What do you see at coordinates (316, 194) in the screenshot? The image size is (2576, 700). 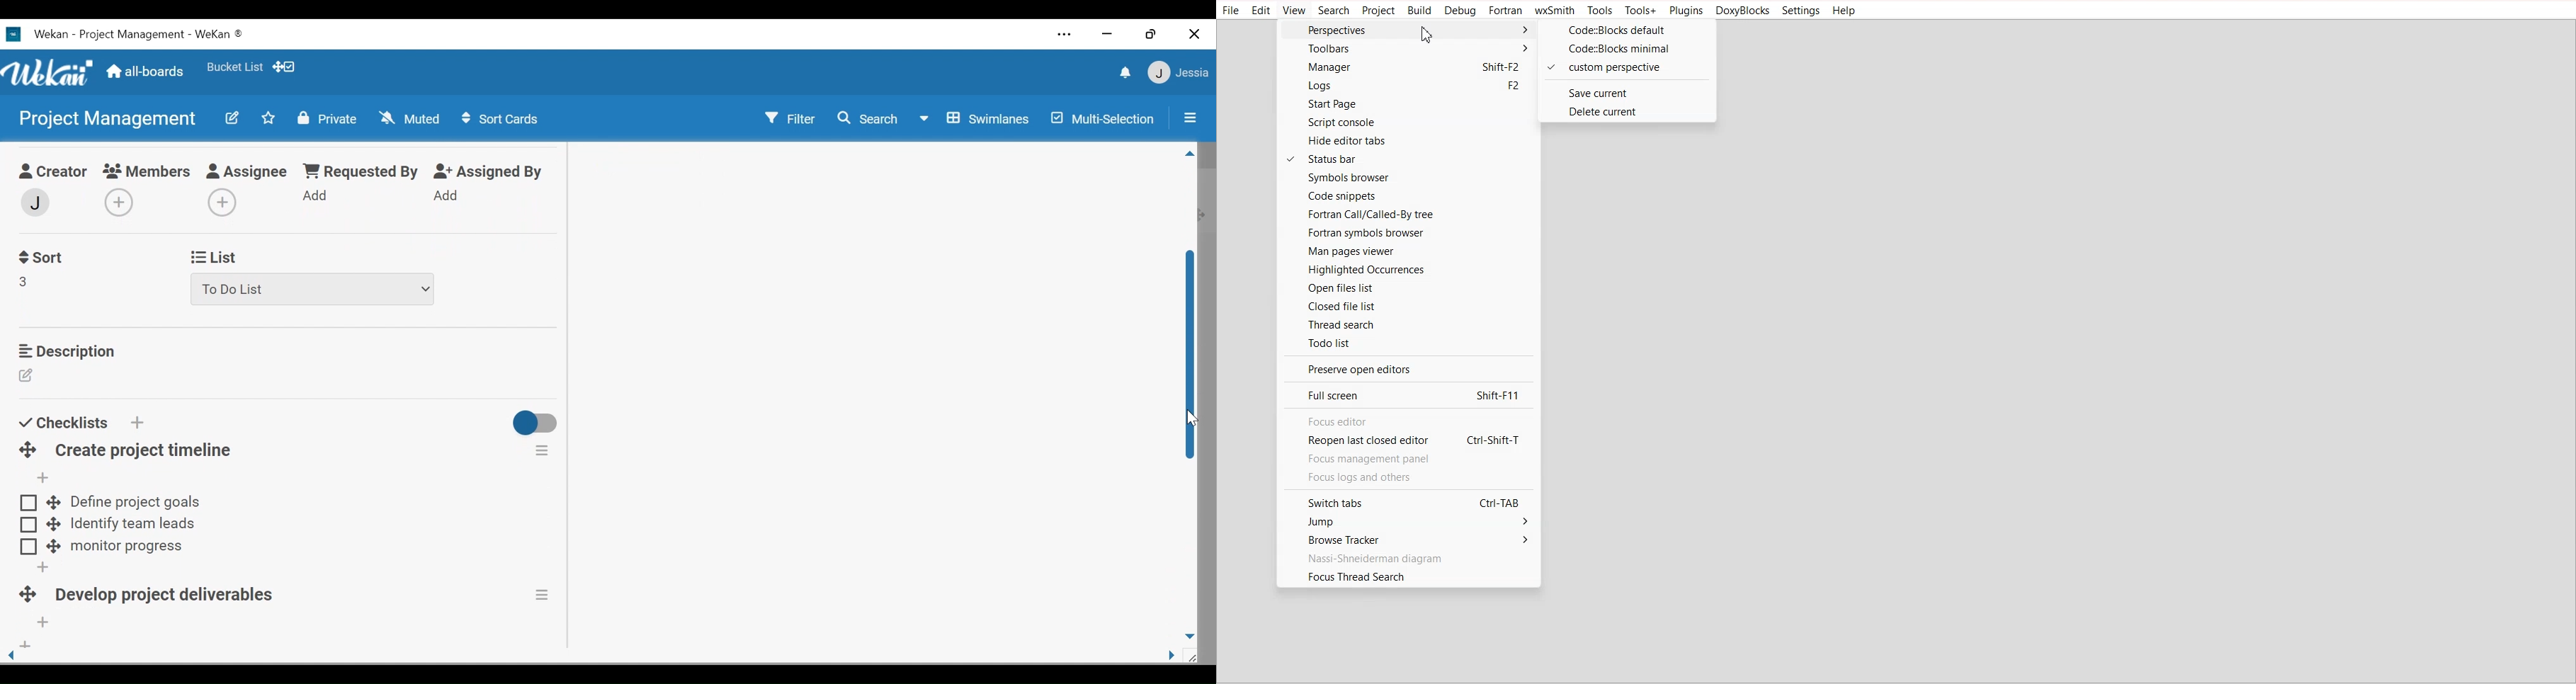 I see `Add Requested by` at bounding box center [316, 194].